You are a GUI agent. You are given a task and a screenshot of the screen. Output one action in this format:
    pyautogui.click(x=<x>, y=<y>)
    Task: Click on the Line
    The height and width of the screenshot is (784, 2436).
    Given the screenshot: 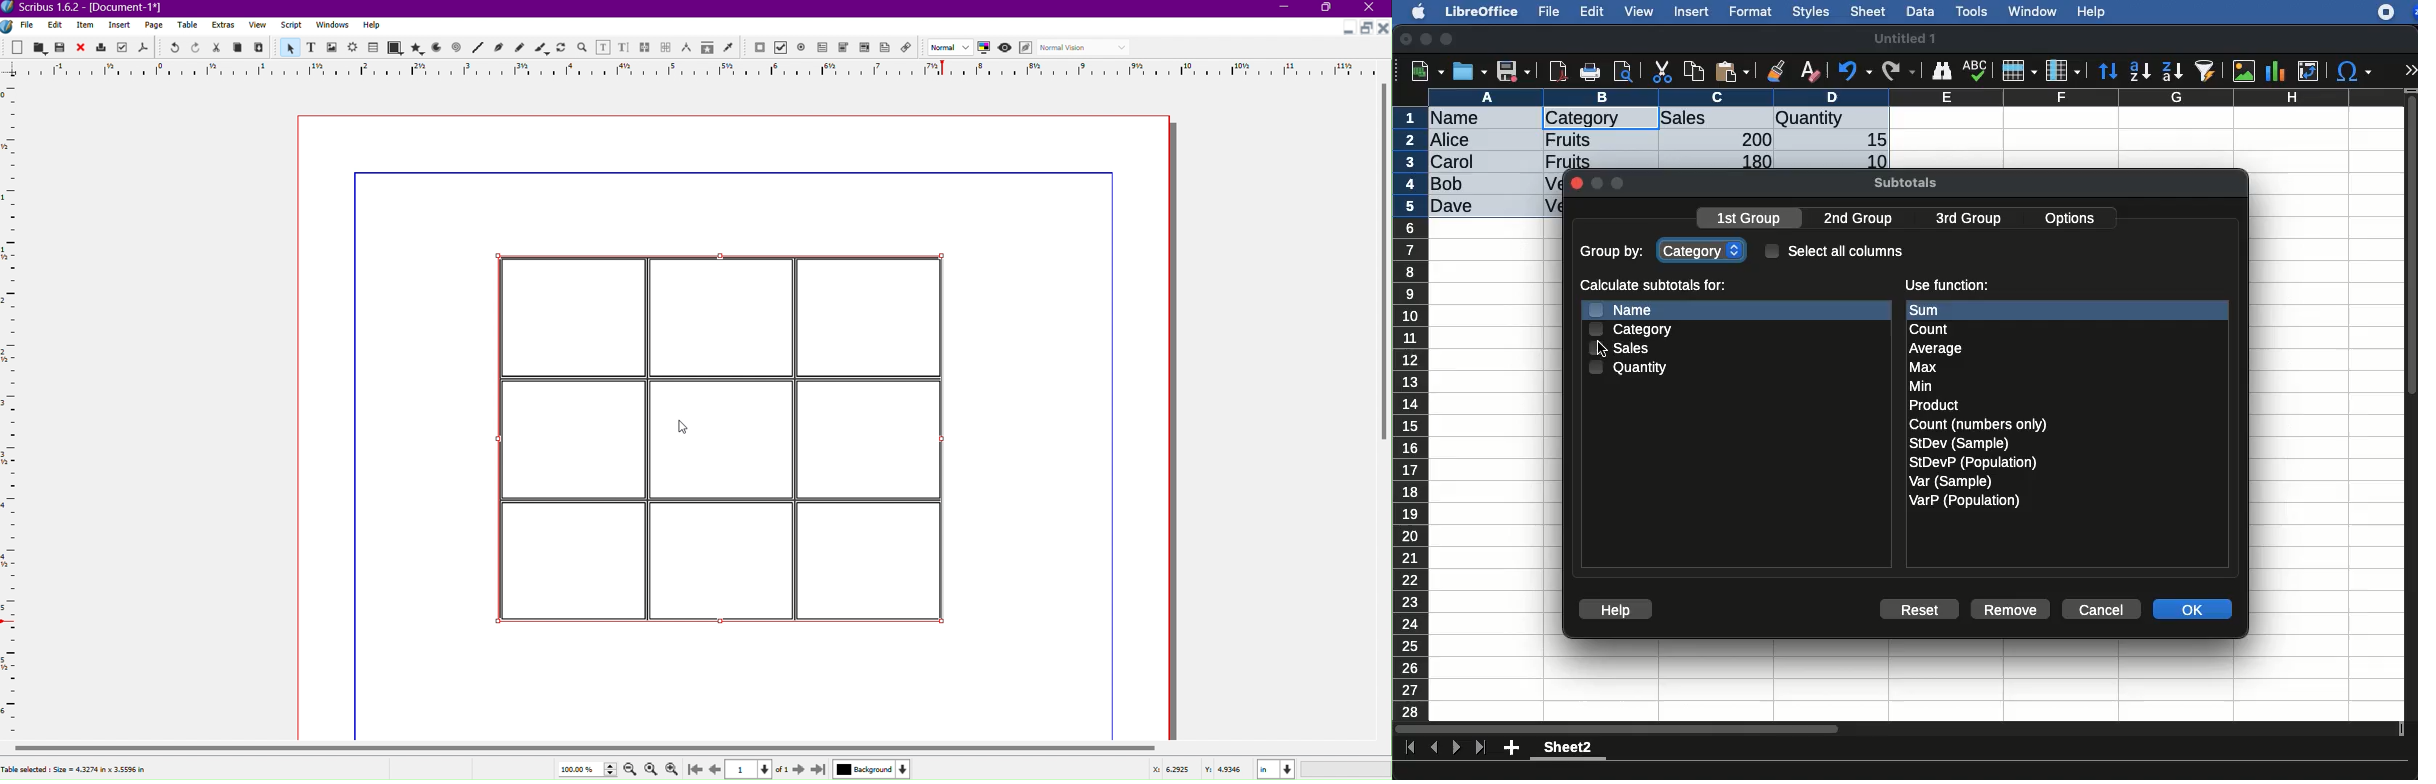 What is the action you would take?
    pyautogui.click(x=477, y=48)
    